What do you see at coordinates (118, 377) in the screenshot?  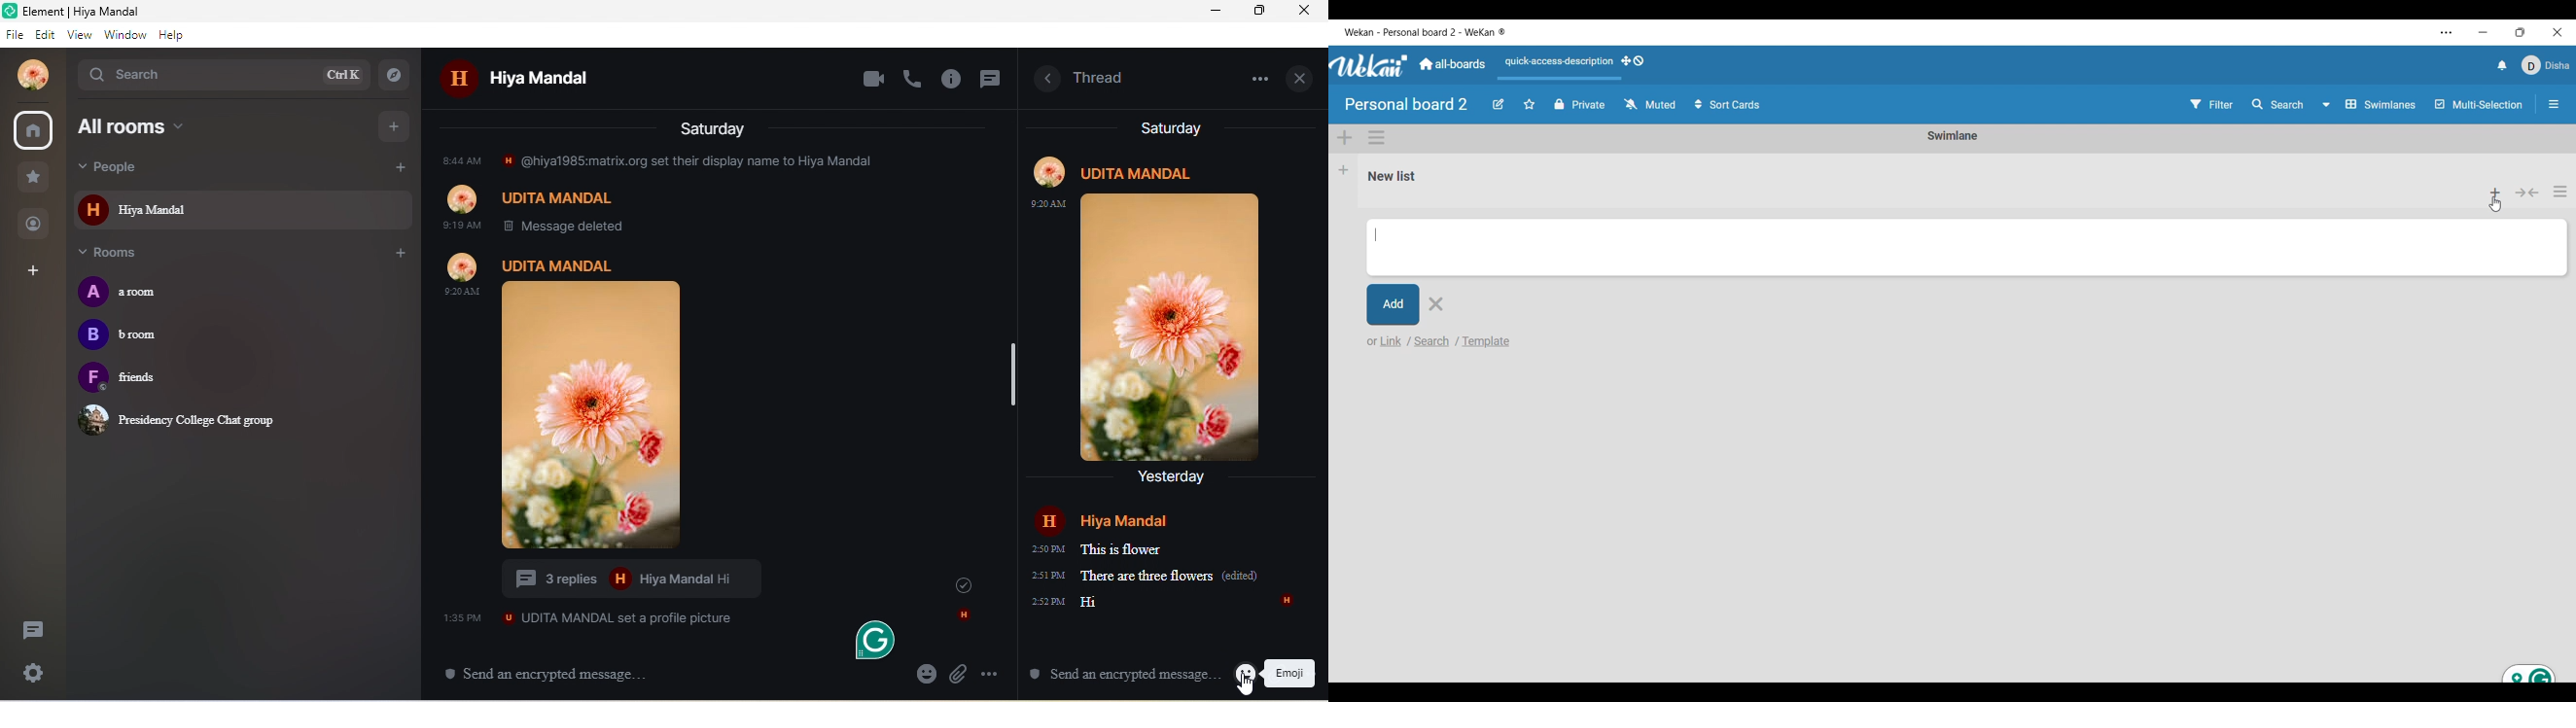 I see `friends` at bounding box center [118, 377].